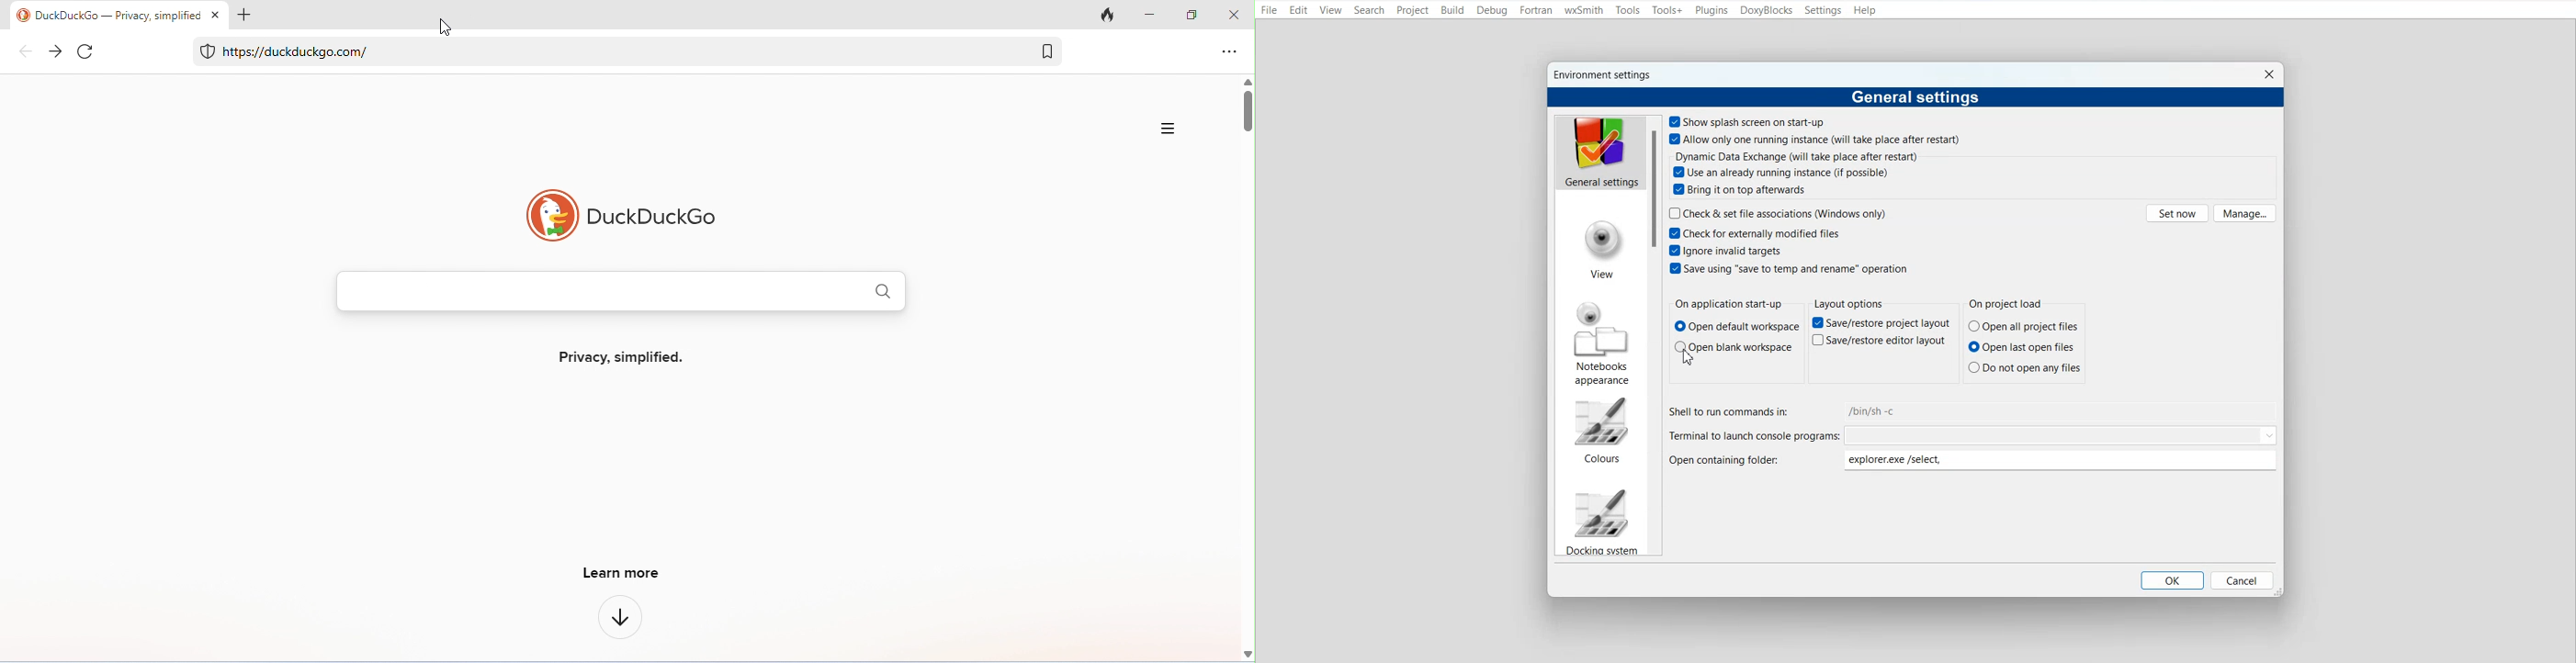 The image size is (2576, 672). What do you see at coordinates (1452, 10) in the screenshot?
I see `Build` at bounding box center [1452, 10].